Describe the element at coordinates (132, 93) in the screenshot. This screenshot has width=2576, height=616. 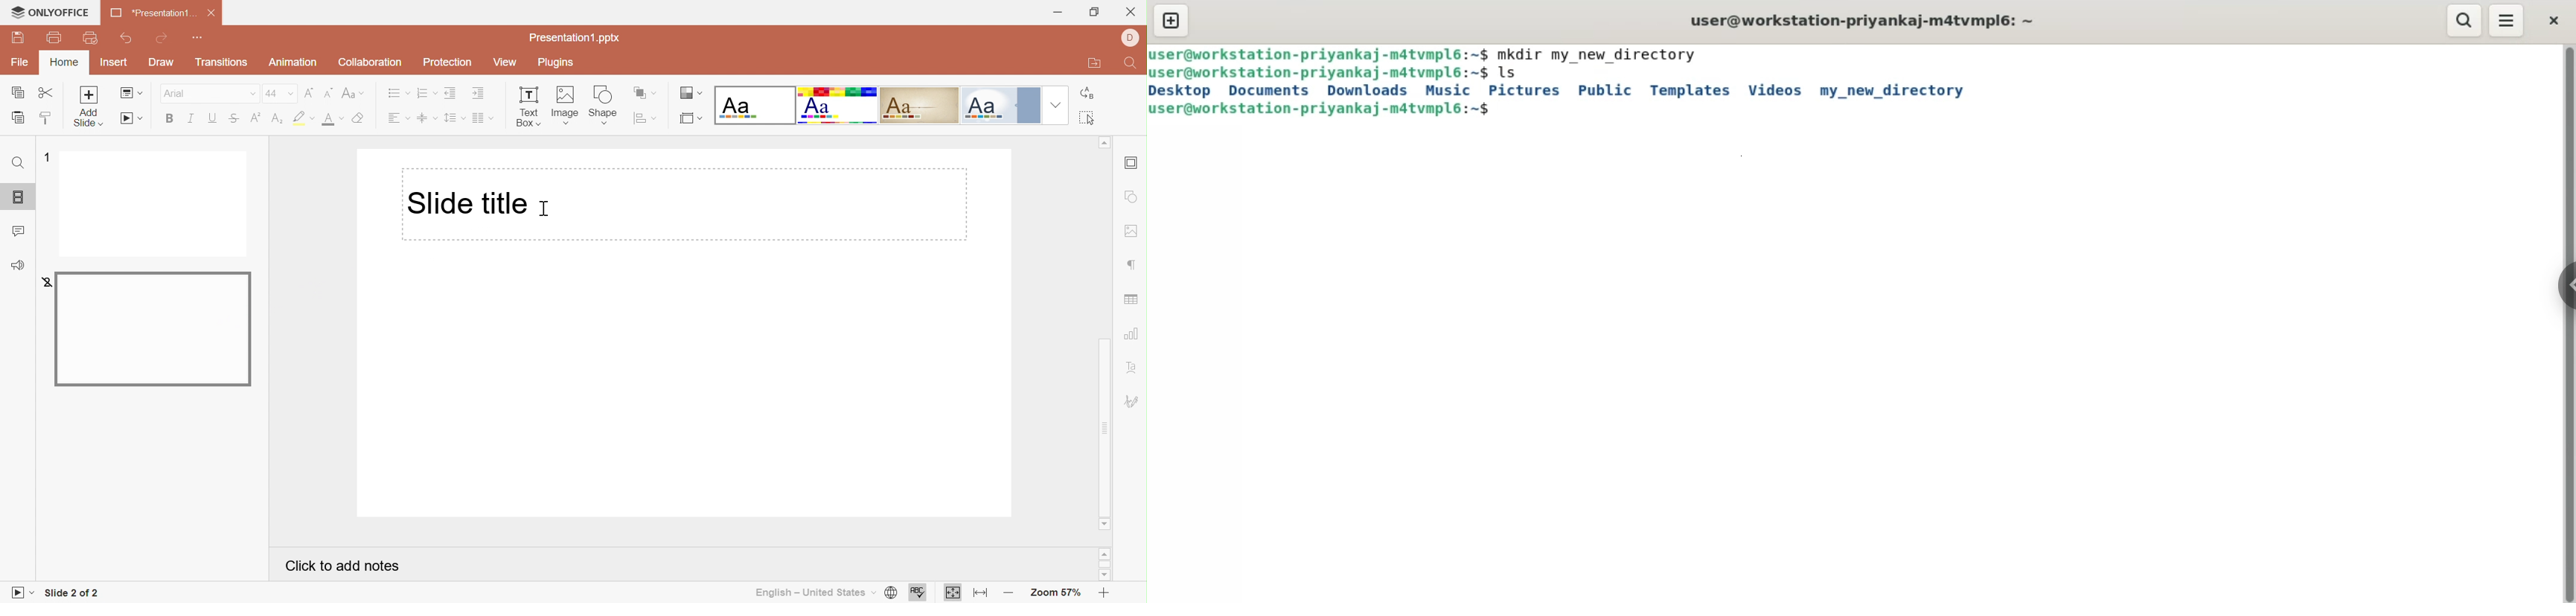
I see `Change slide layout` at that location.